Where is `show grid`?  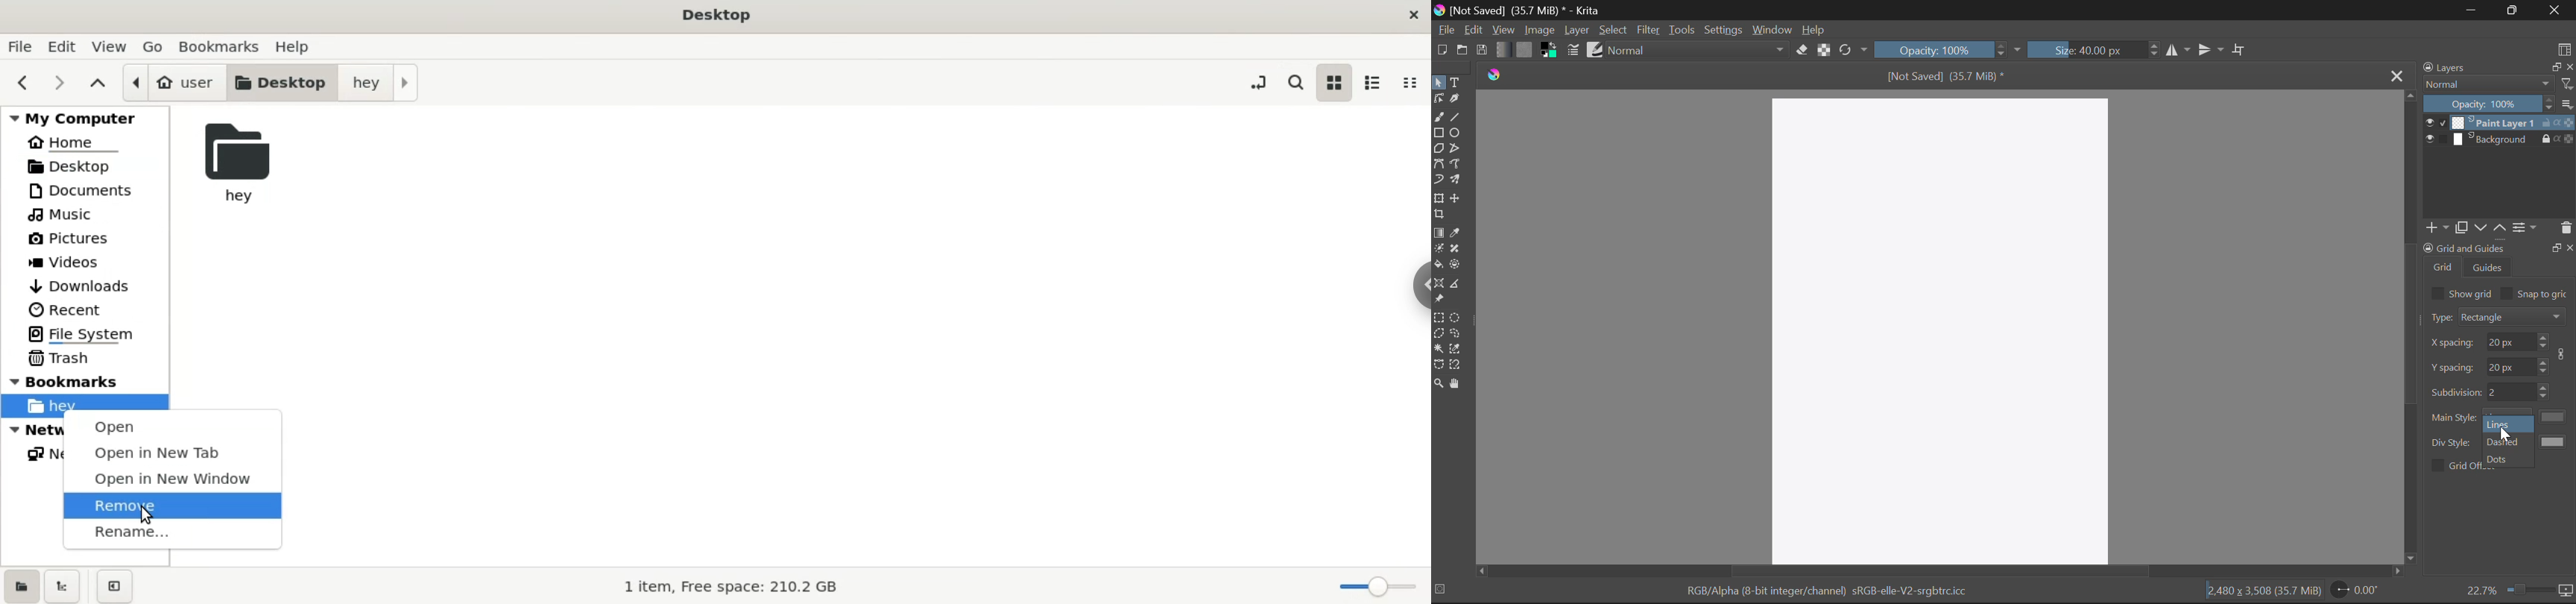 show grid is located at coordinates (2472, 293).